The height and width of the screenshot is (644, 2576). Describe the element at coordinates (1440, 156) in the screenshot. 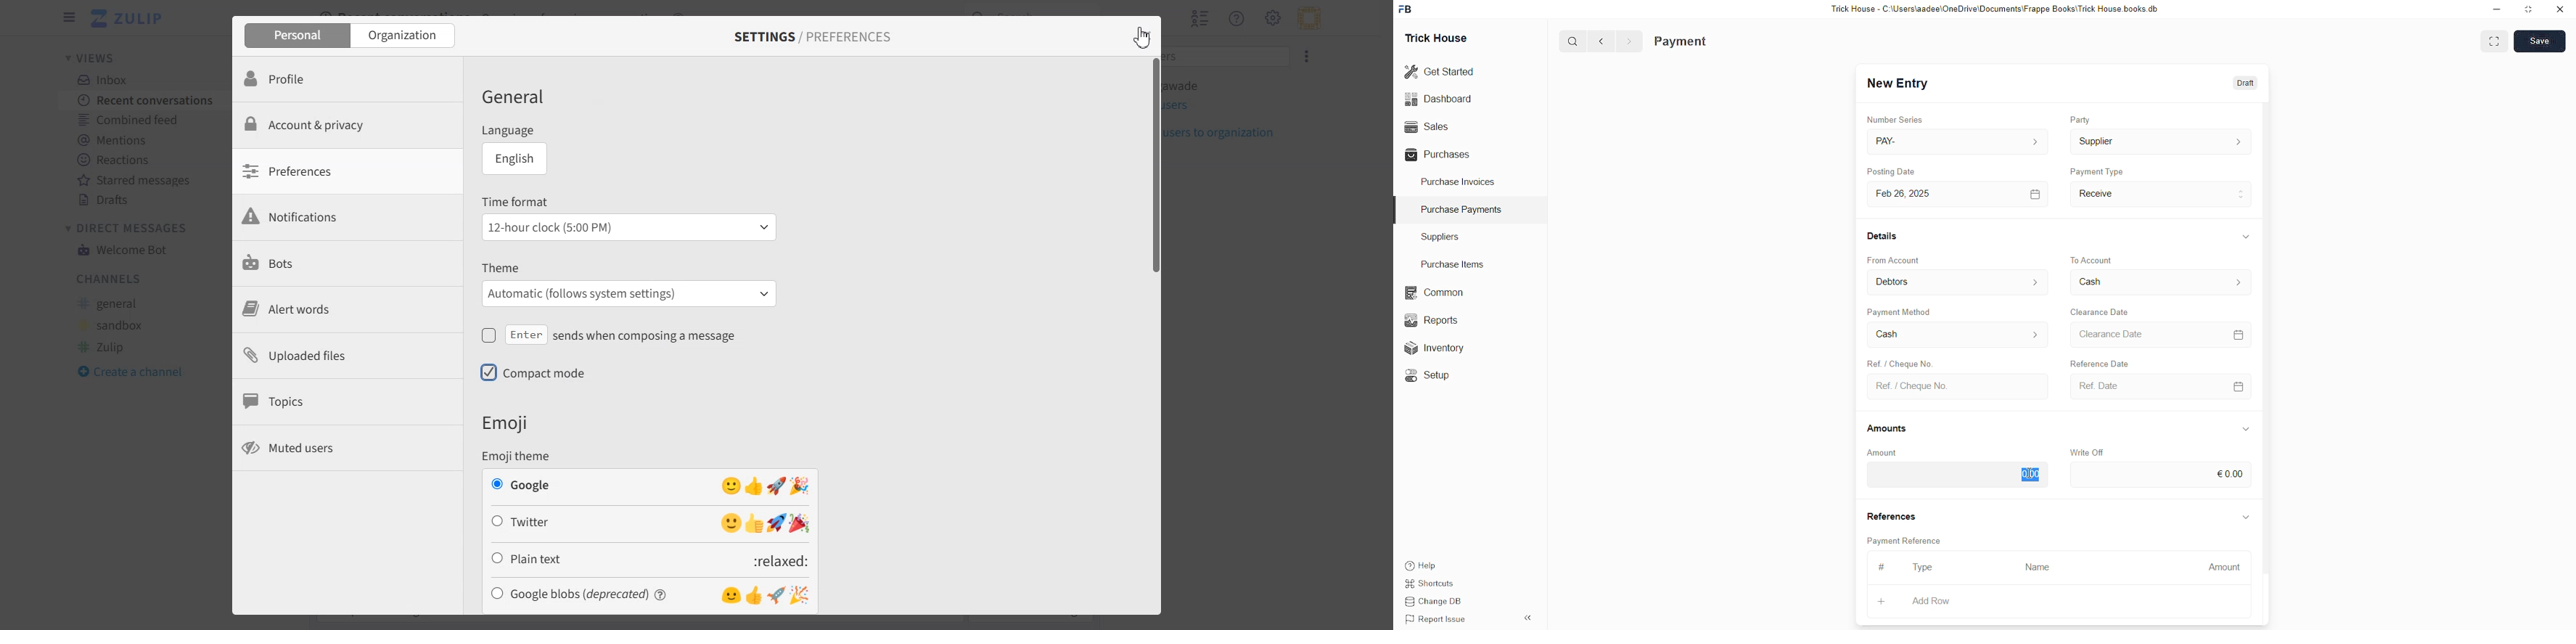

I see `Purchases` at that location.